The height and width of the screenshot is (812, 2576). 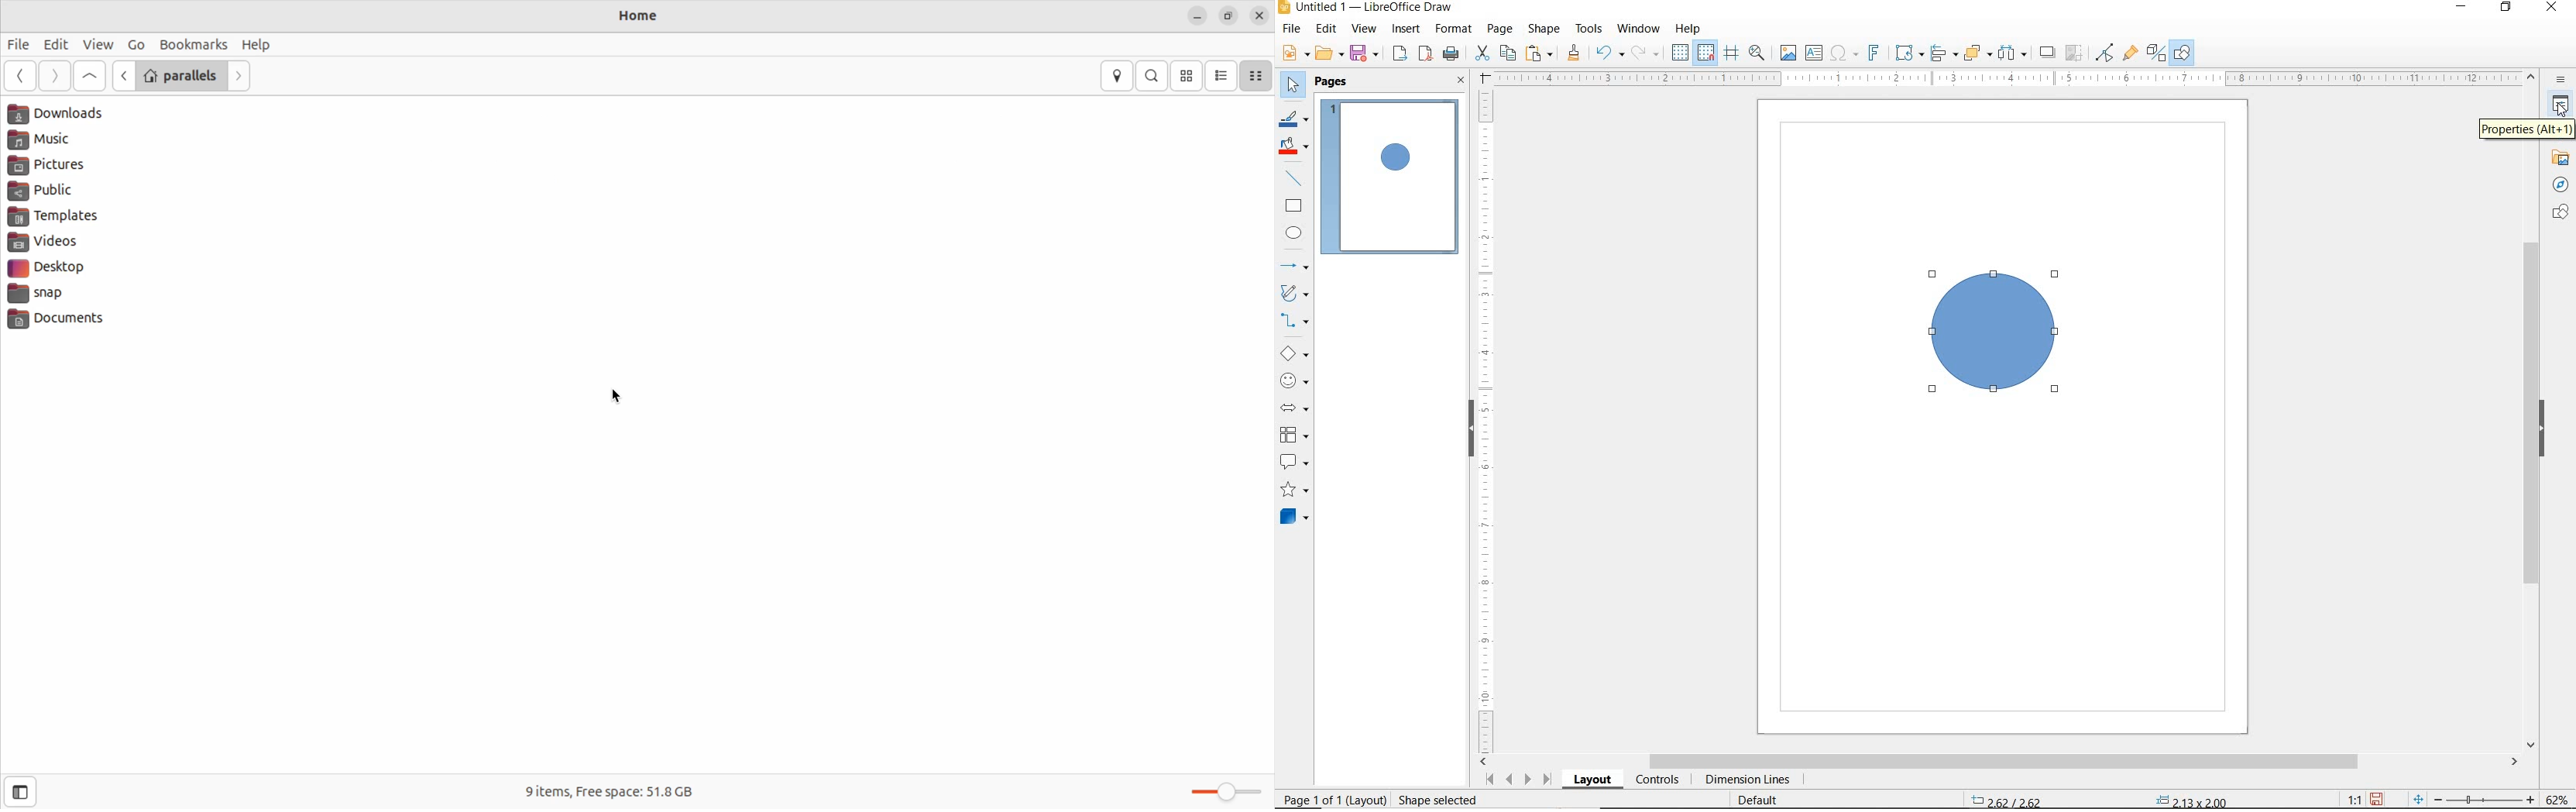 I want to click on CLOSE, so click(x=2552, y=9).